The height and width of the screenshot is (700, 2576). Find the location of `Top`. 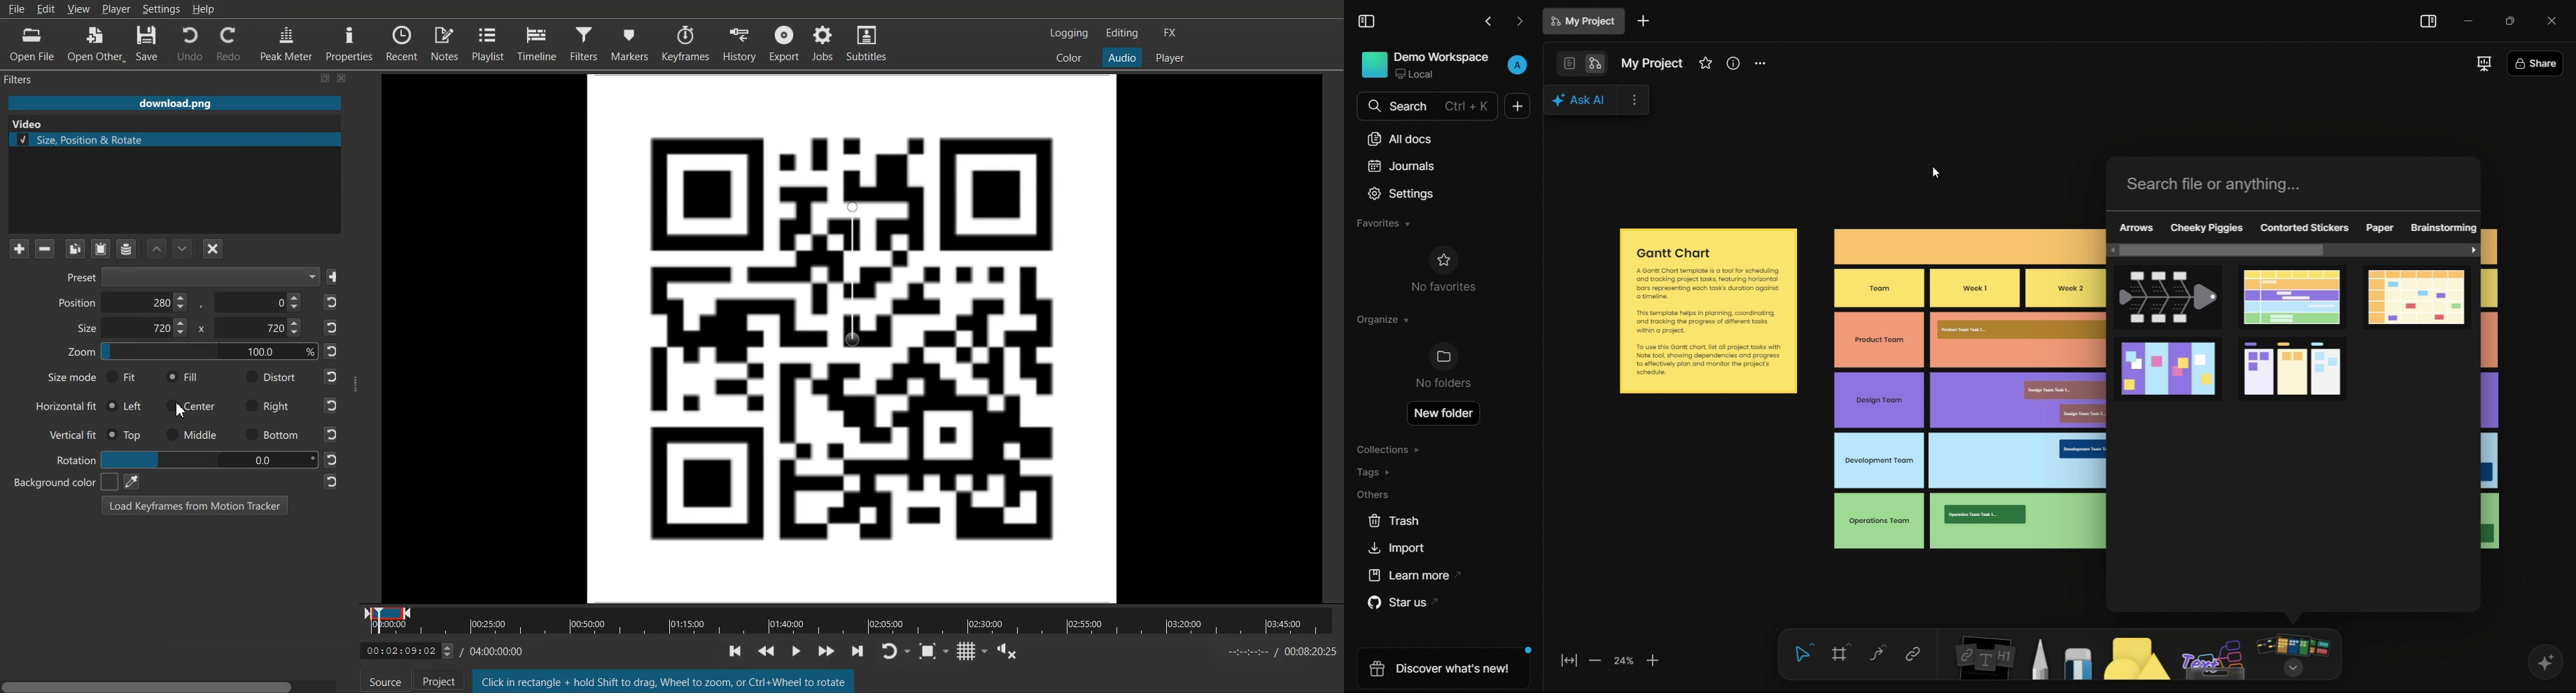

Top is located at coordinates (126, 435).